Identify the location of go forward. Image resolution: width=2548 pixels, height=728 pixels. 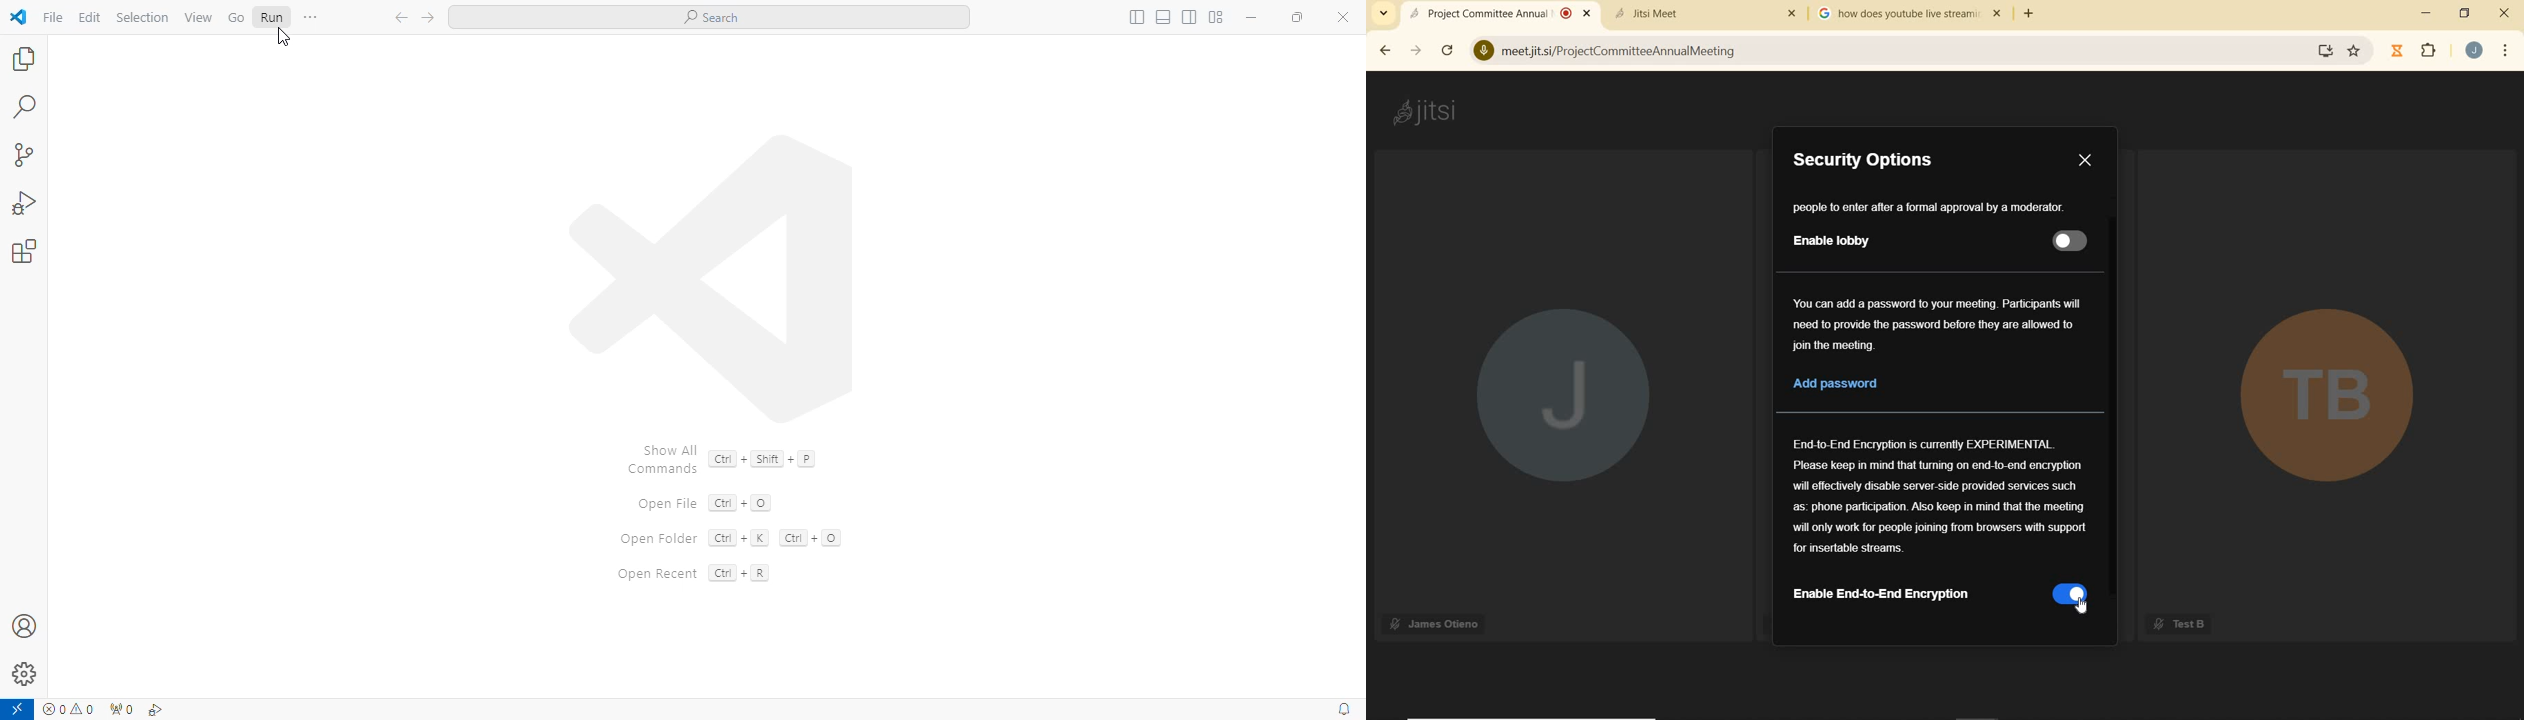
(428, 18).